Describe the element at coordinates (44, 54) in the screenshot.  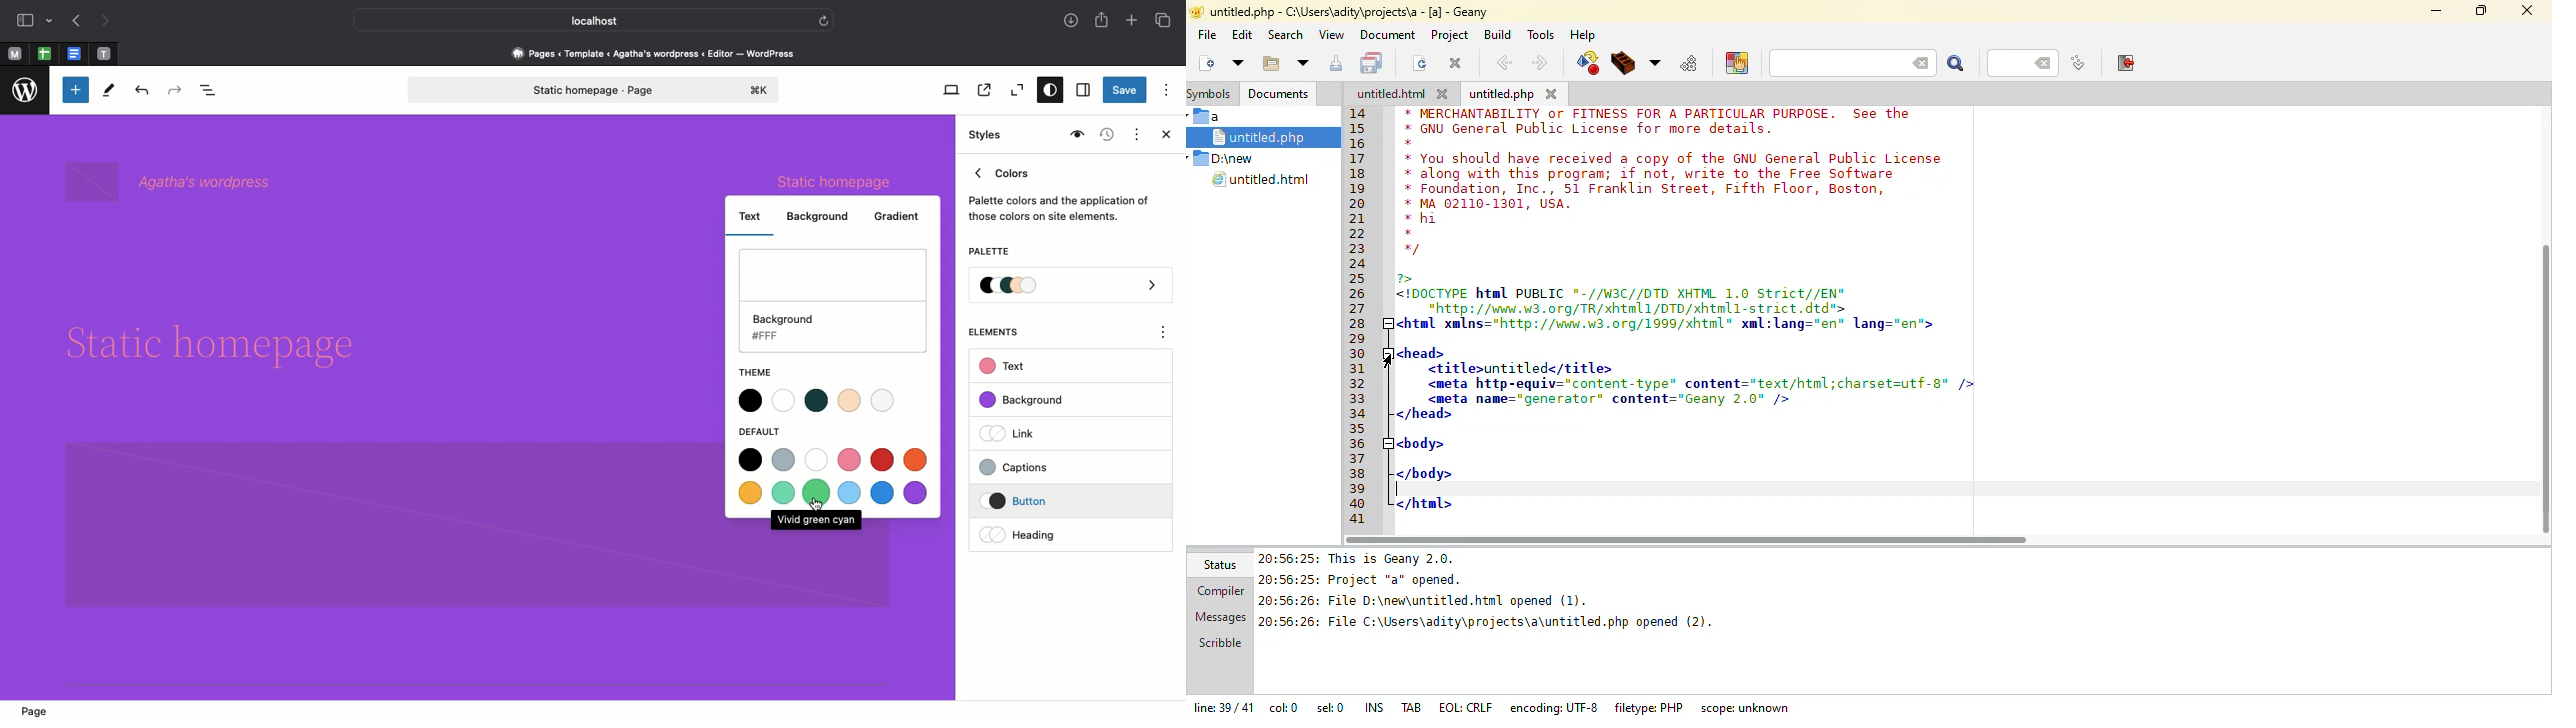
I see `Pinned tab` at that location.